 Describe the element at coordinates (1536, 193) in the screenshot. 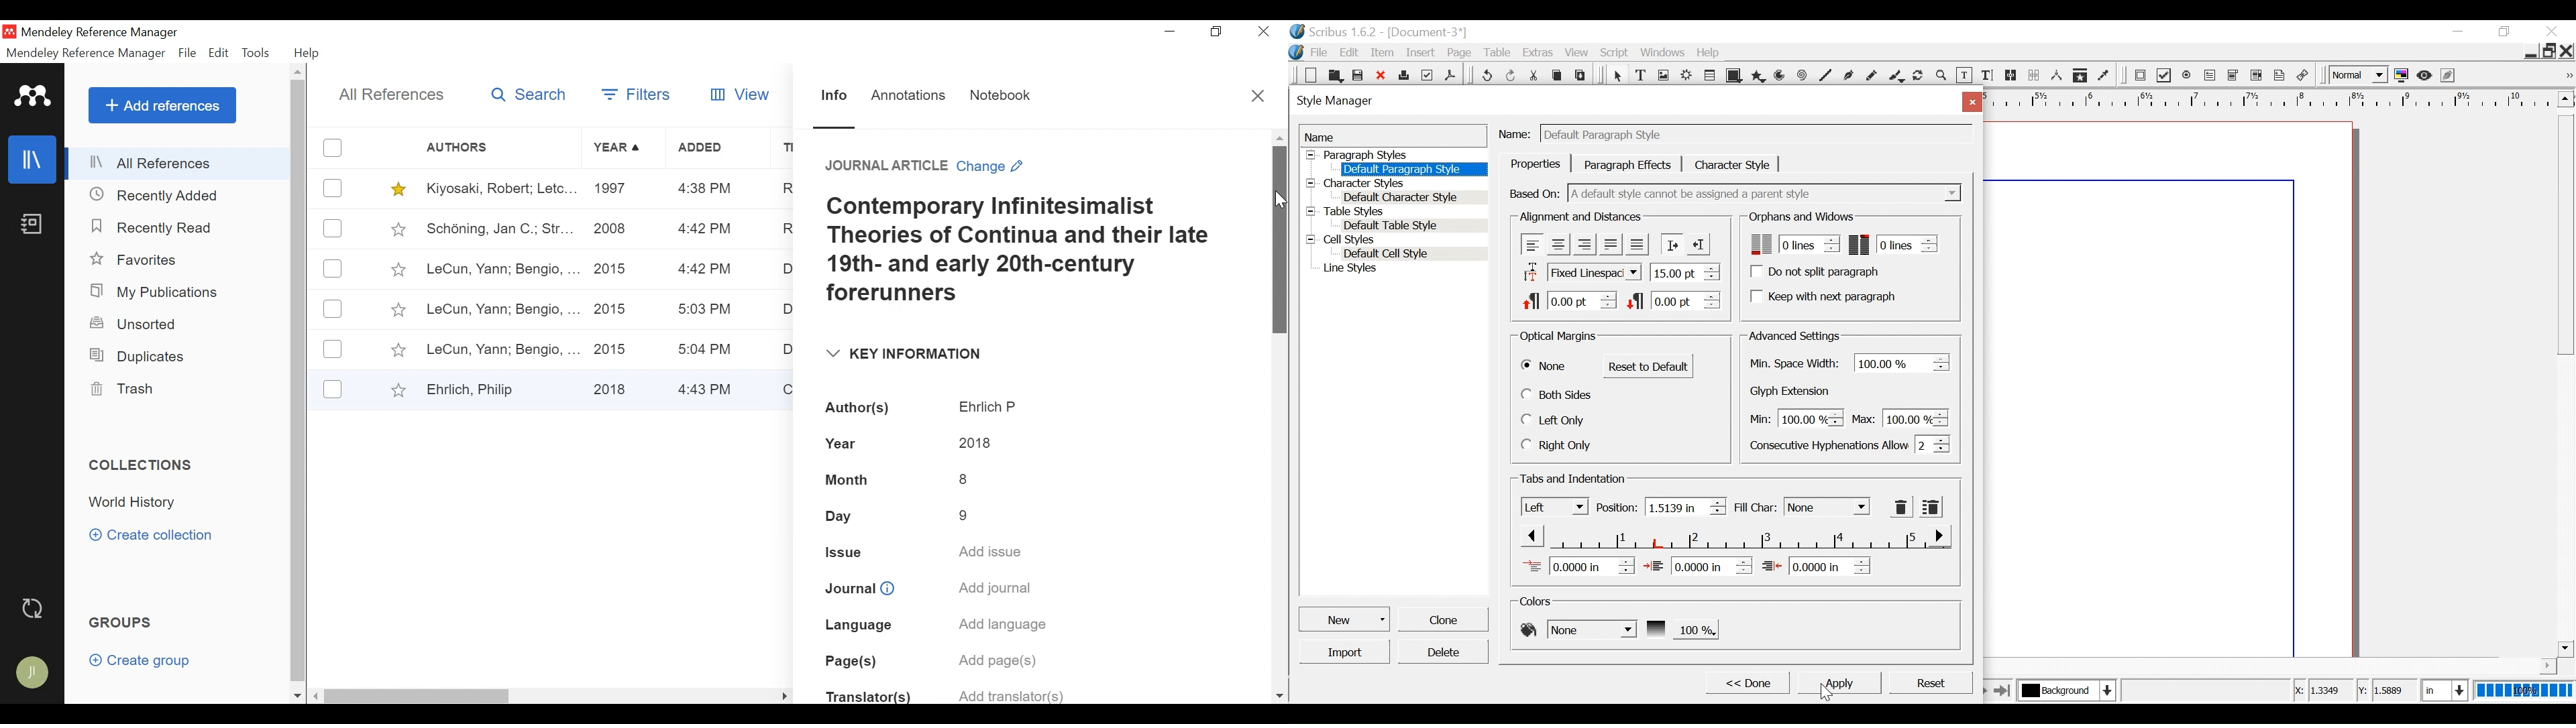

I see `Based on` at that location.